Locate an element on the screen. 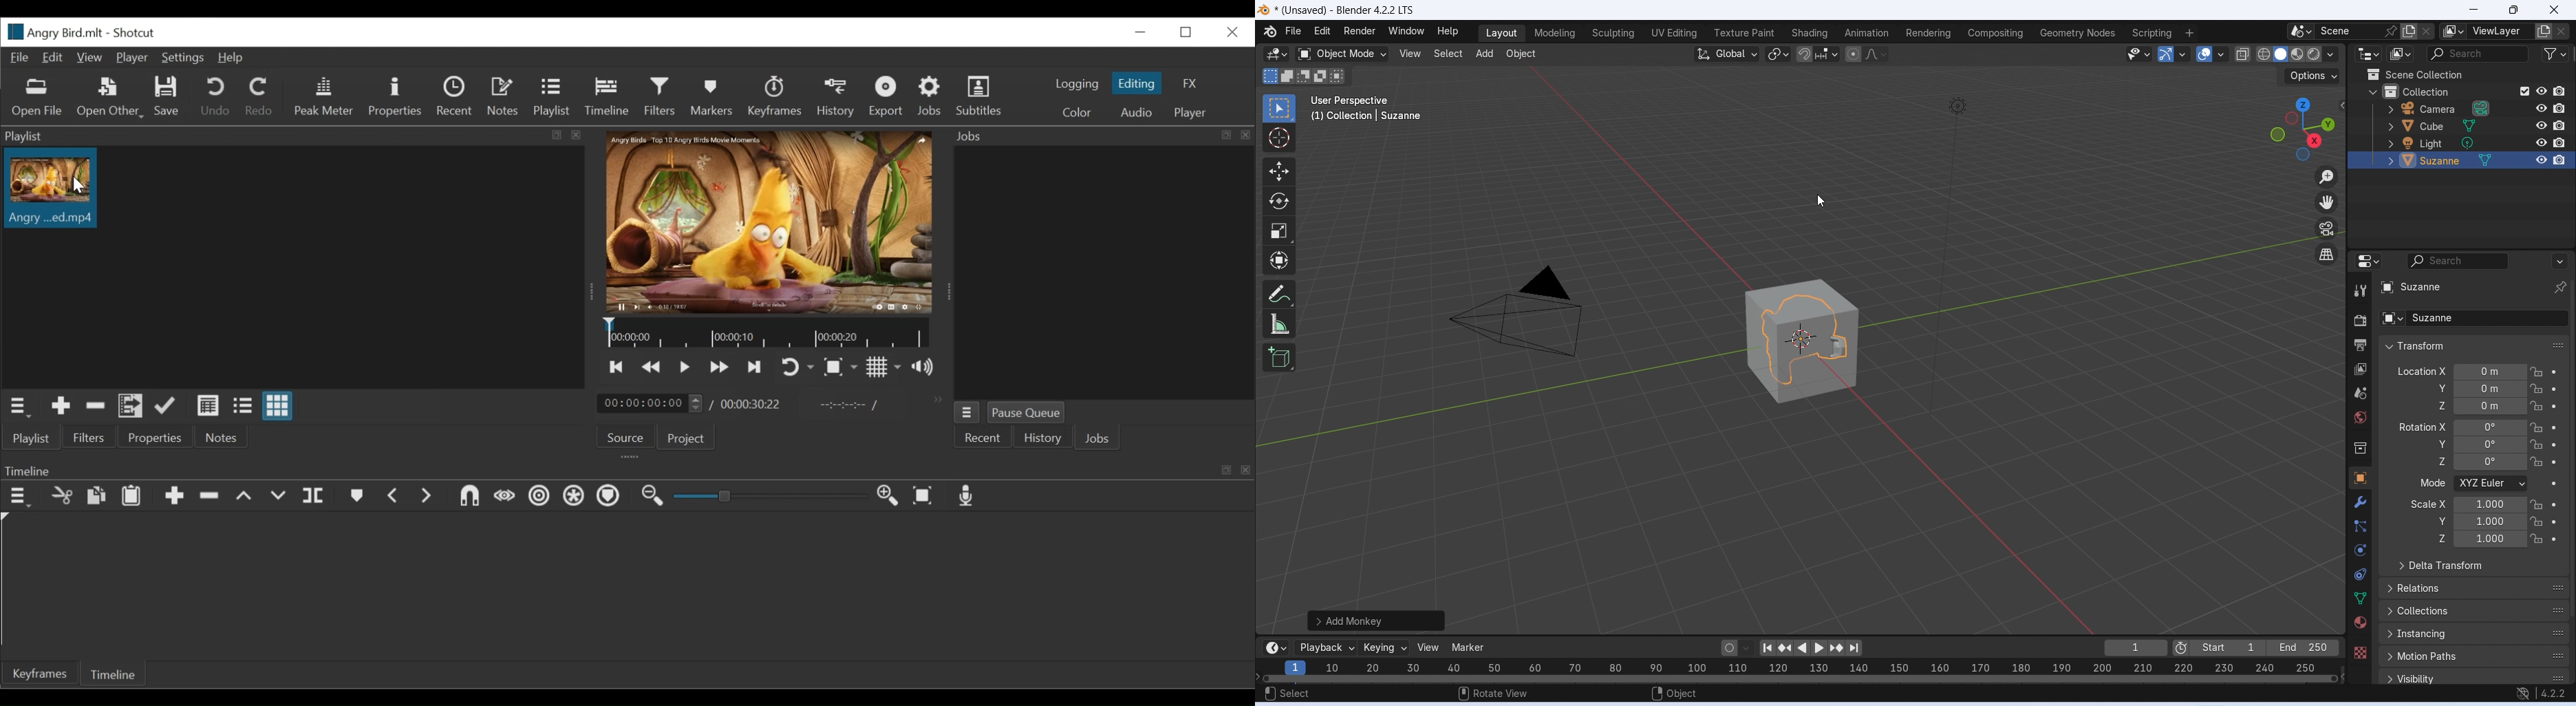 The image size is (2576, 728). Jobs is located at coordinates (1099, 440).